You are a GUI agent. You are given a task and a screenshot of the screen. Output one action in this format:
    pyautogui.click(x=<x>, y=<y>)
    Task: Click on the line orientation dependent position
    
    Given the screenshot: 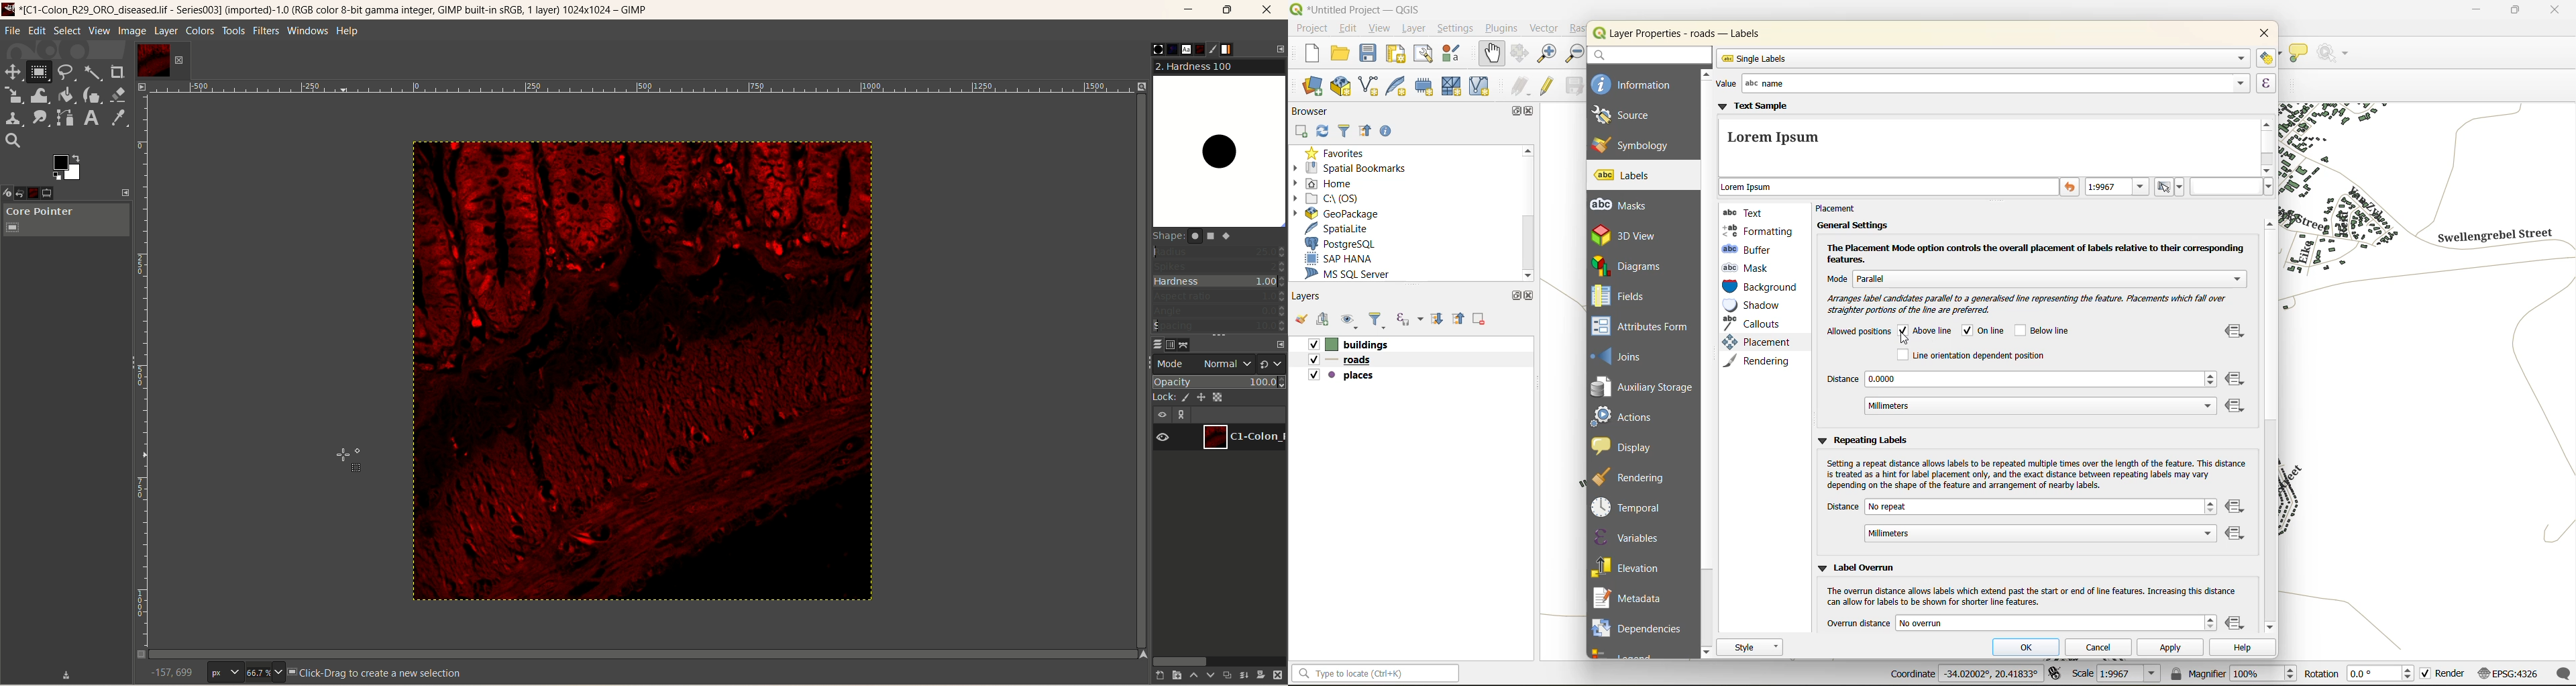 What is the action you would take?
    pyautogui.click(x=1970, y=355)
    